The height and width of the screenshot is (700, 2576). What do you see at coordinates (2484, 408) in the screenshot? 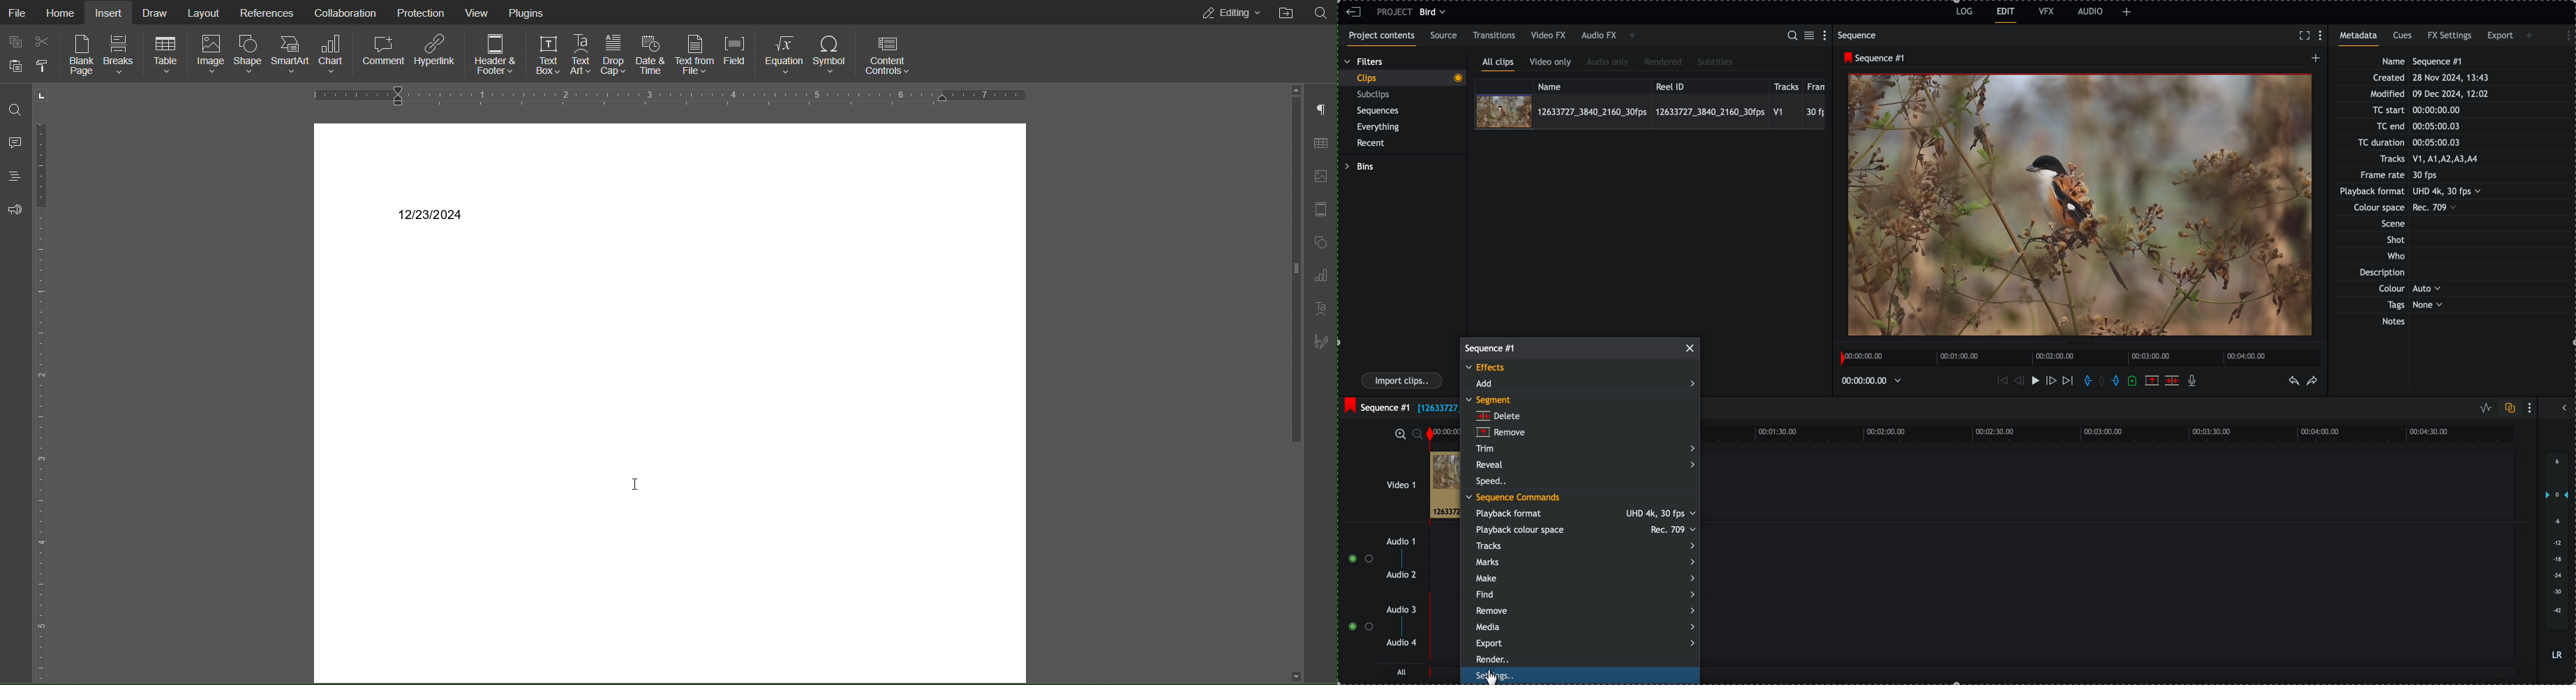
I see `toggle audio levels editing` at bounding box center [2484, 408].